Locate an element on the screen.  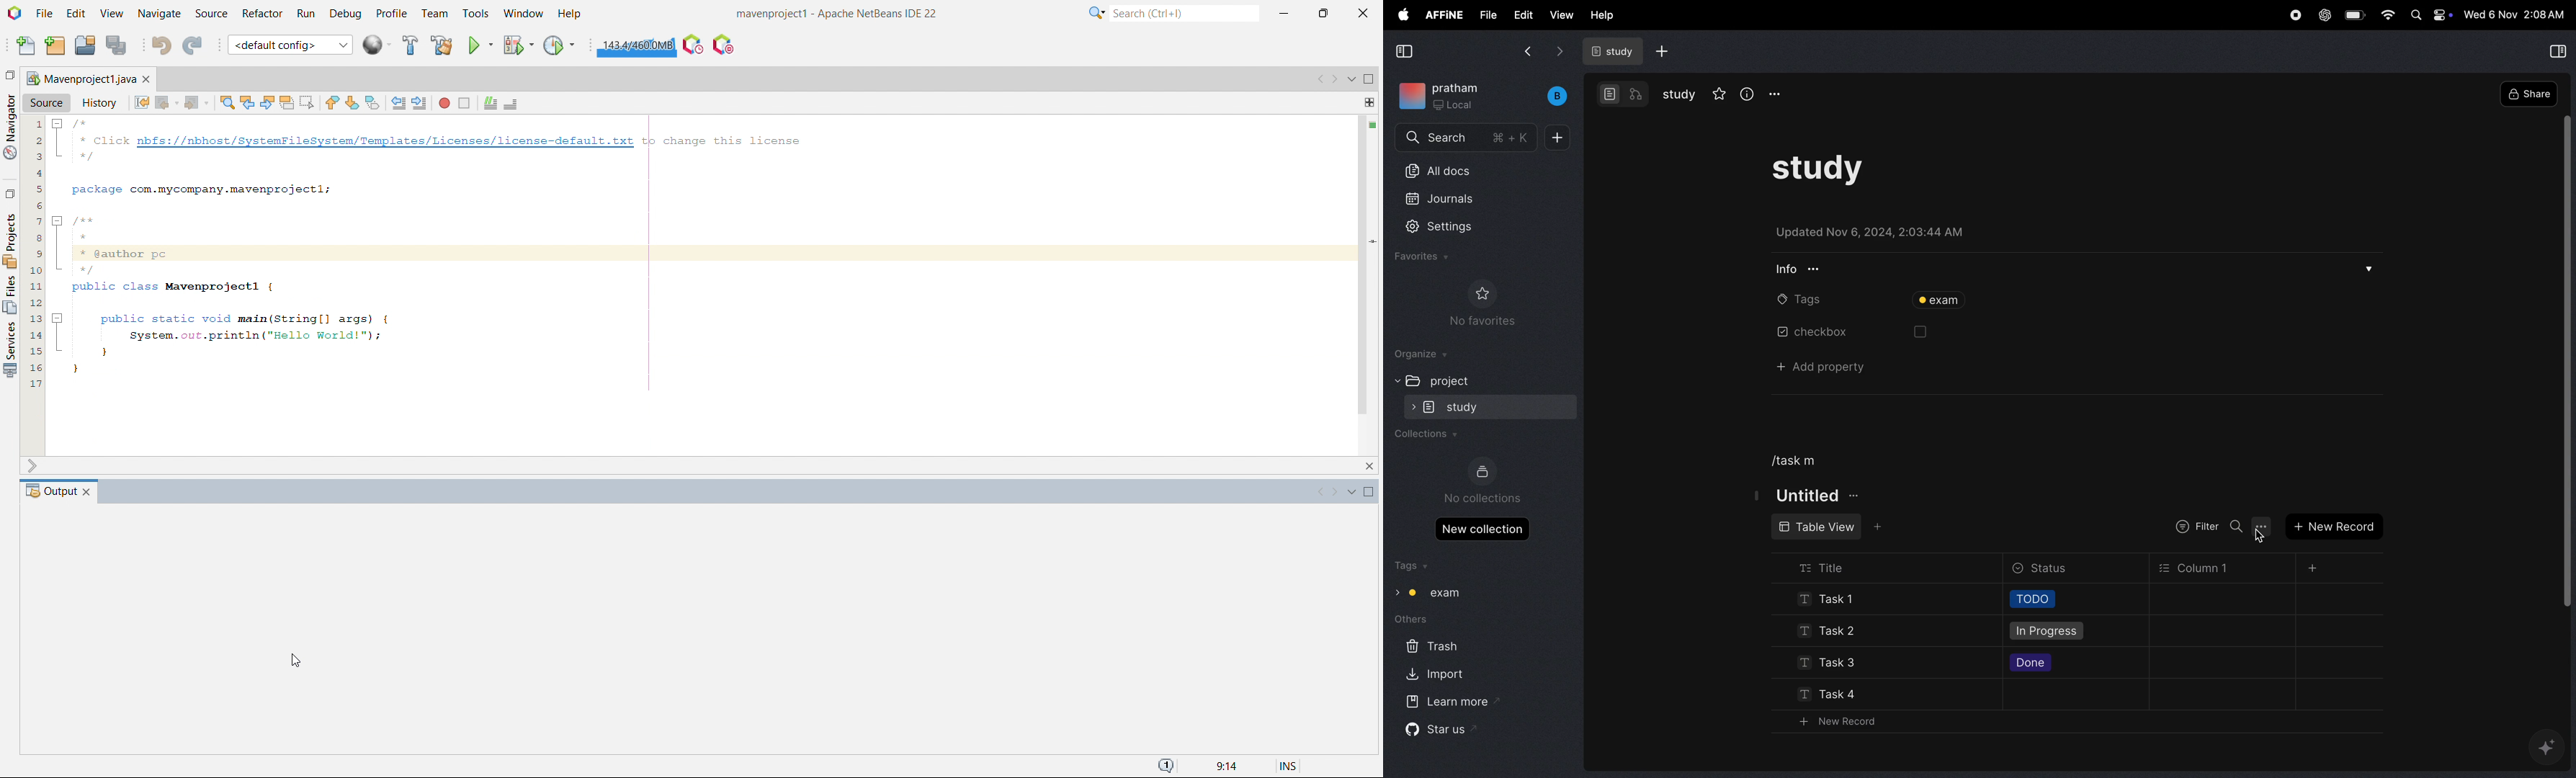
titke is located at coordinates (1805, 496).